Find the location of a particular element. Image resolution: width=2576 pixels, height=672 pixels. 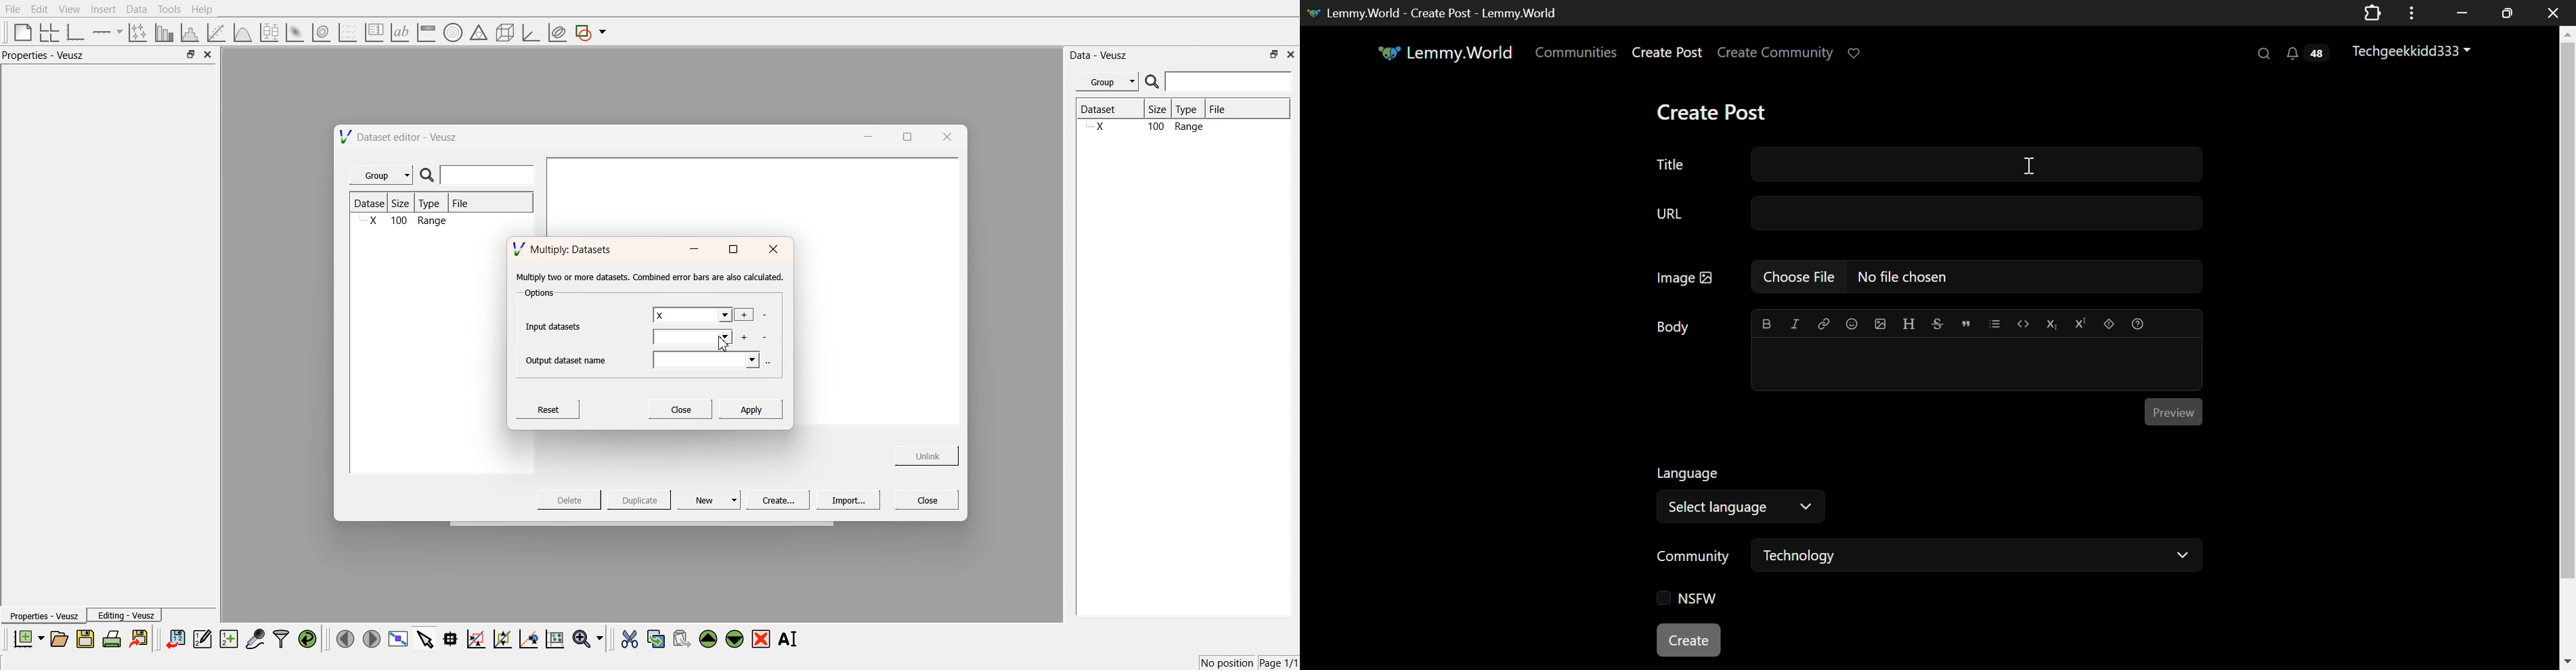

reload the data points is located at coordinates (308, 640).